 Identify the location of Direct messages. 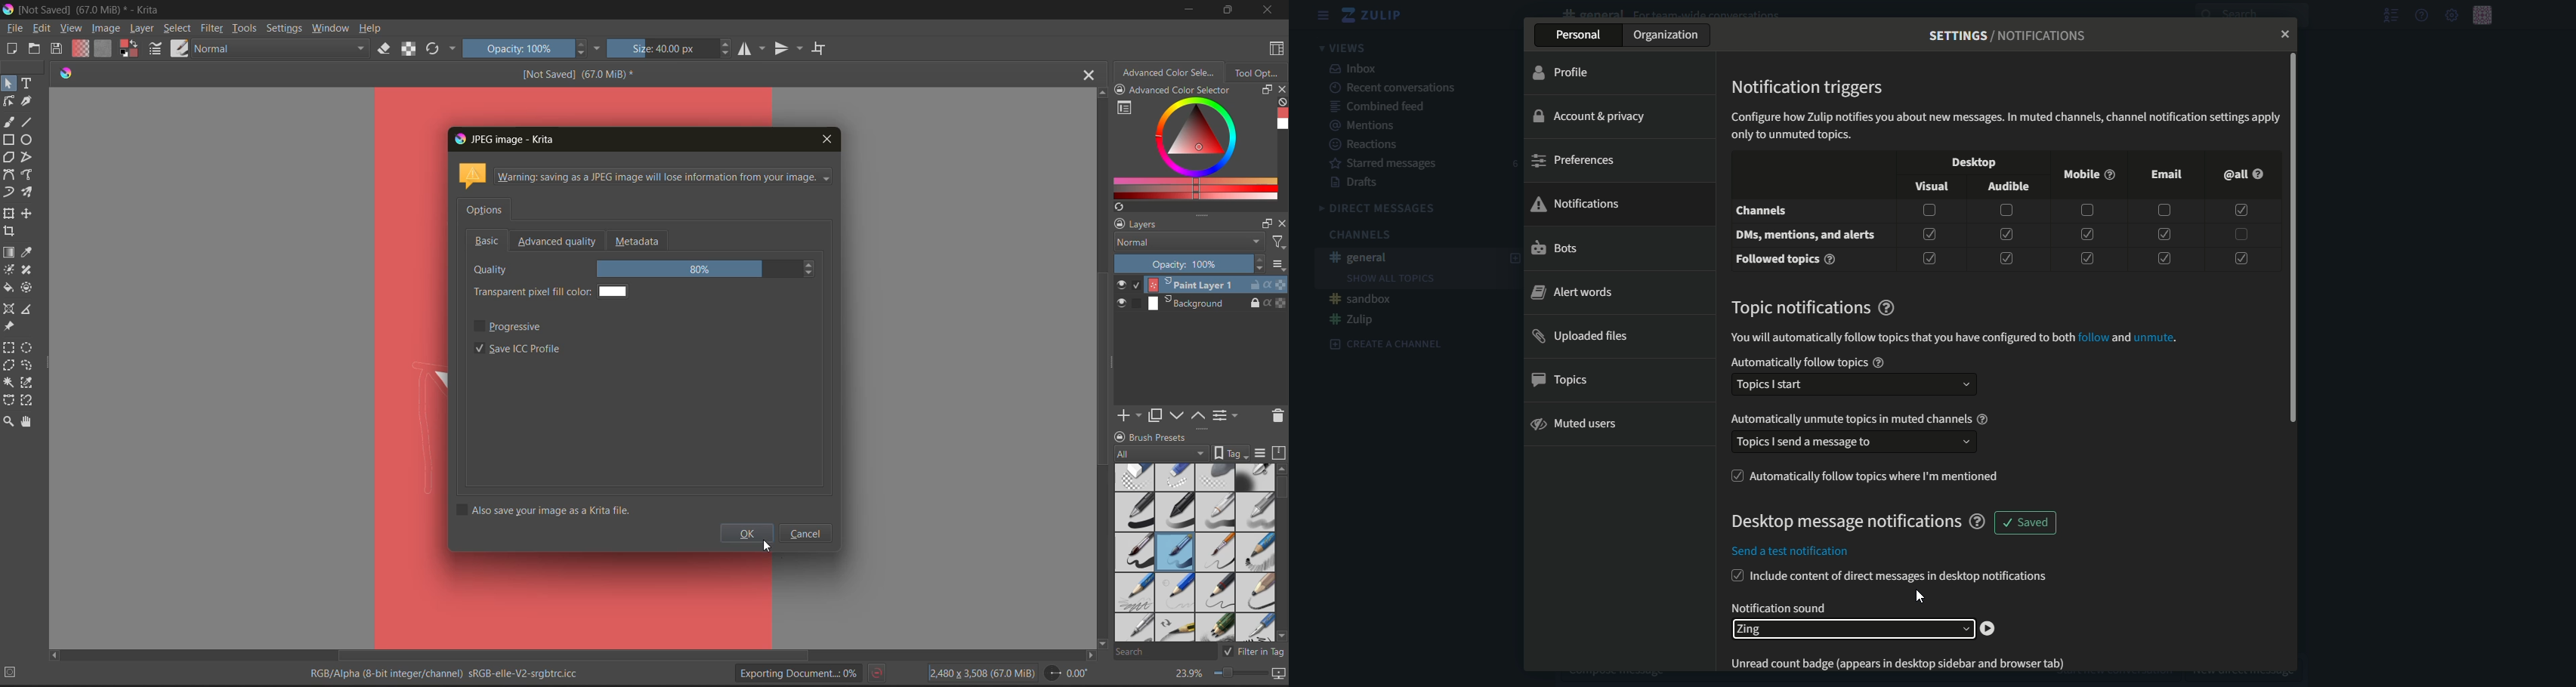
(1379, 208).